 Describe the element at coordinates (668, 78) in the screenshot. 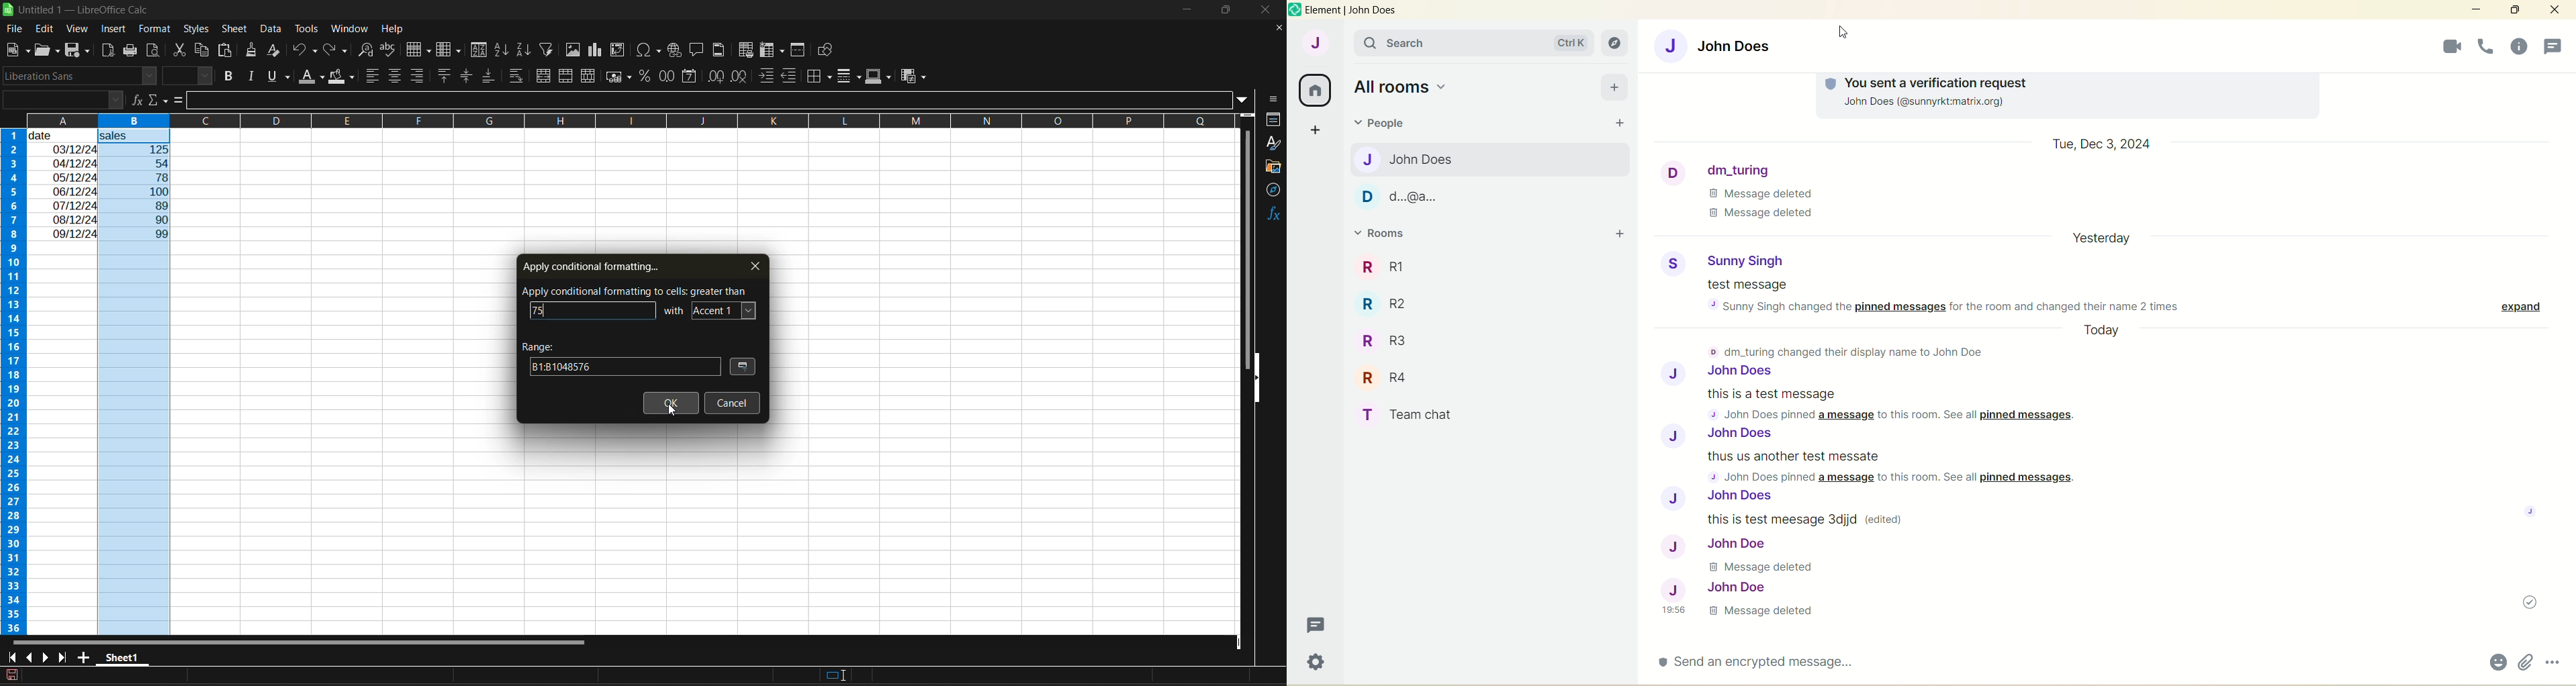

I see `format as number` at that location.